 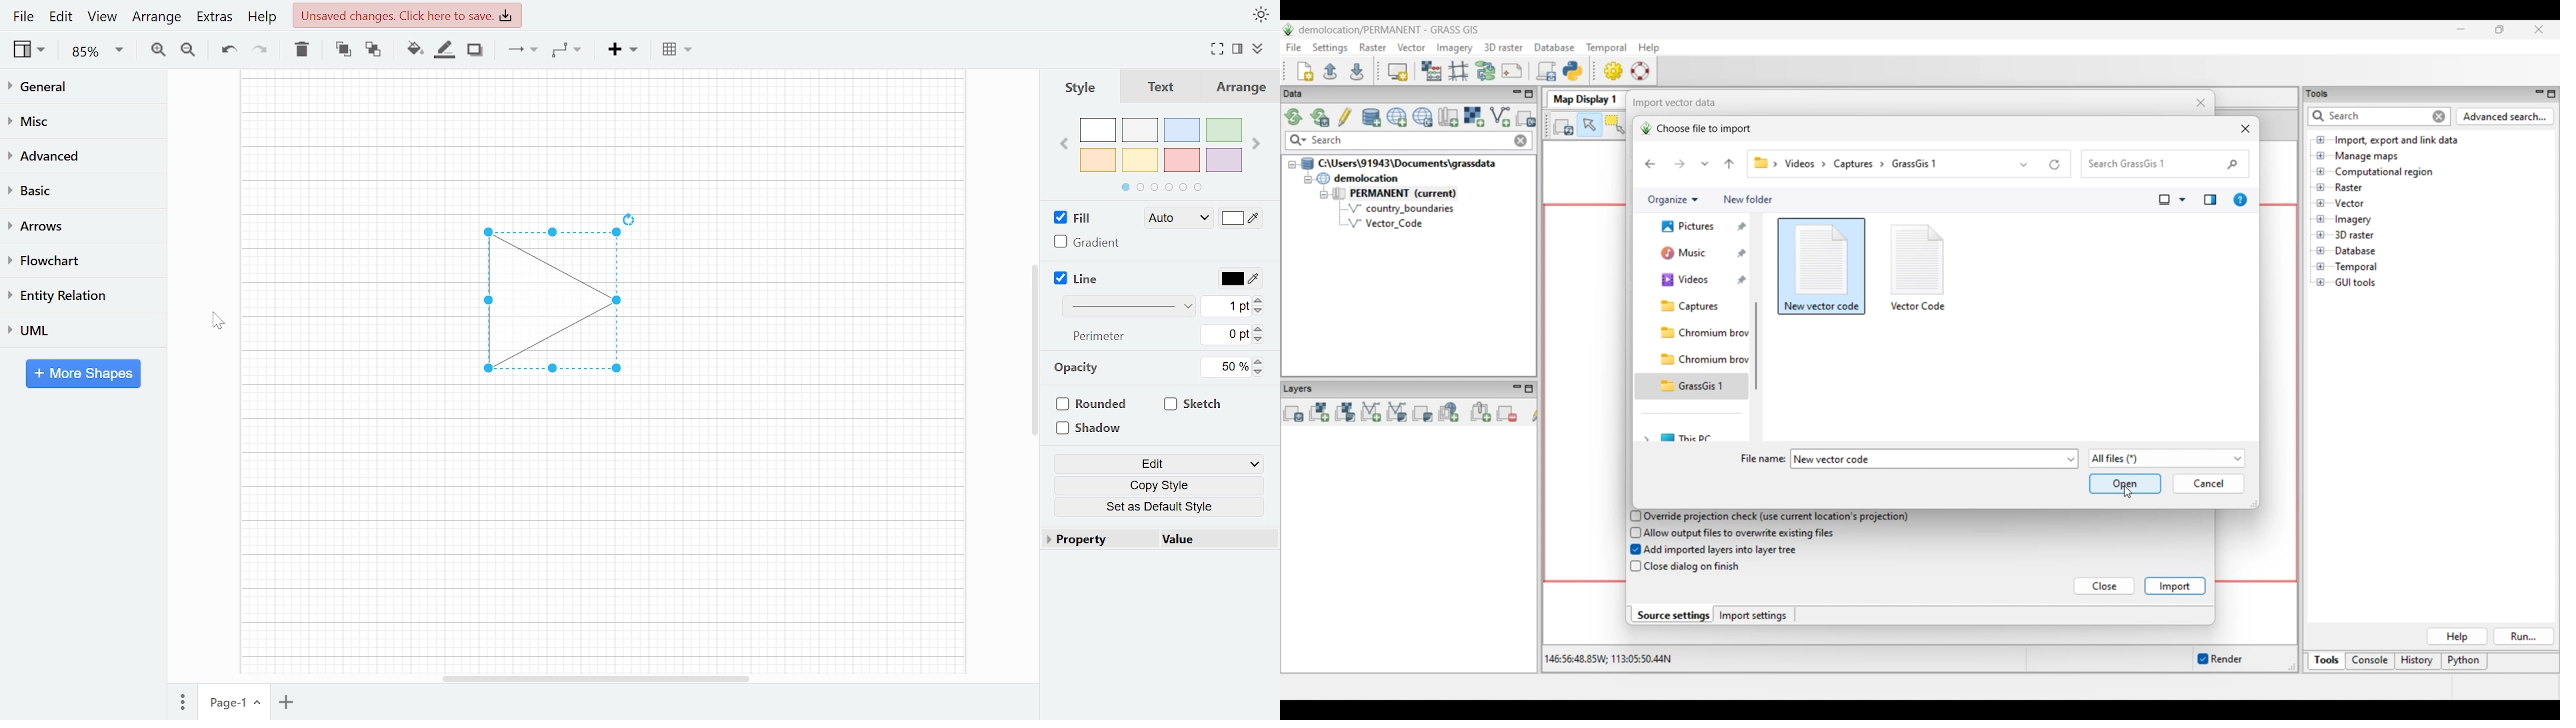 What do you see at coordinates (23, 16) in the screenshot?
I see `File` at bounding box center [23, 16].